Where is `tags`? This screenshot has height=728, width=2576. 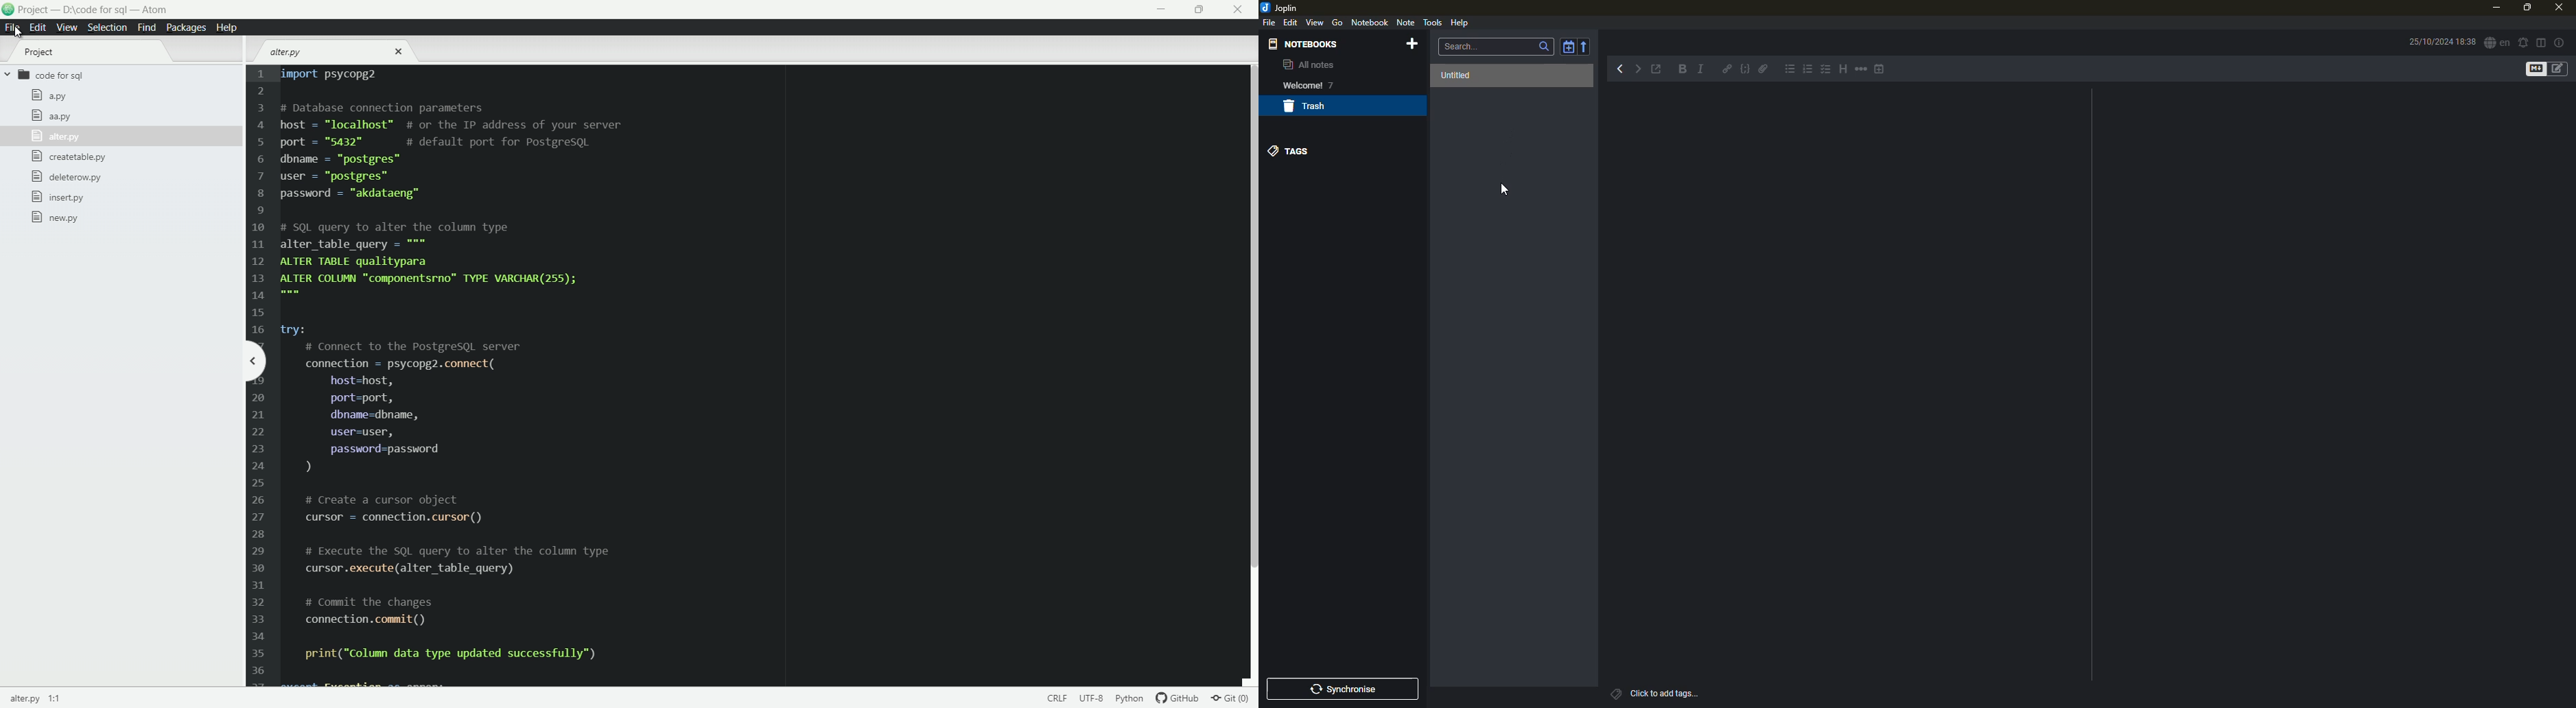 tags is located at coordinates (1615, 693).